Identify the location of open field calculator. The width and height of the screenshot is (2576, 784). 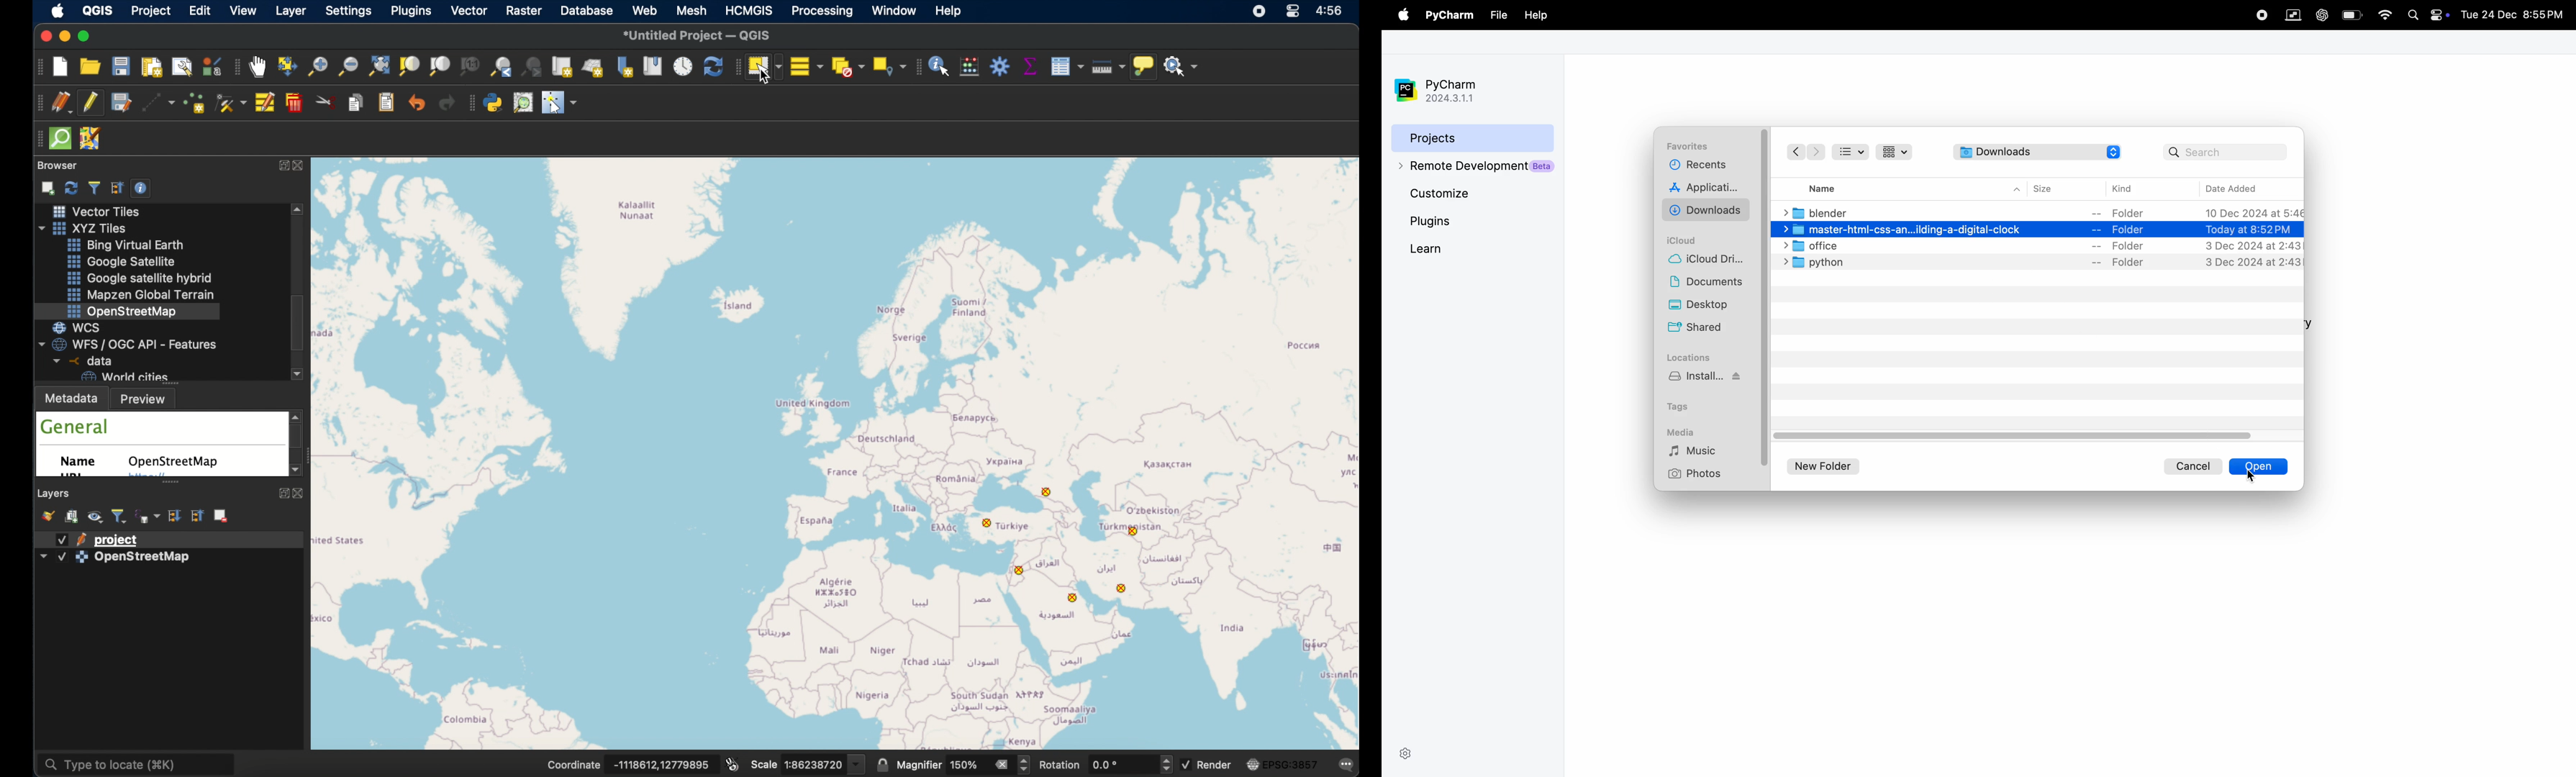
(970, 66).